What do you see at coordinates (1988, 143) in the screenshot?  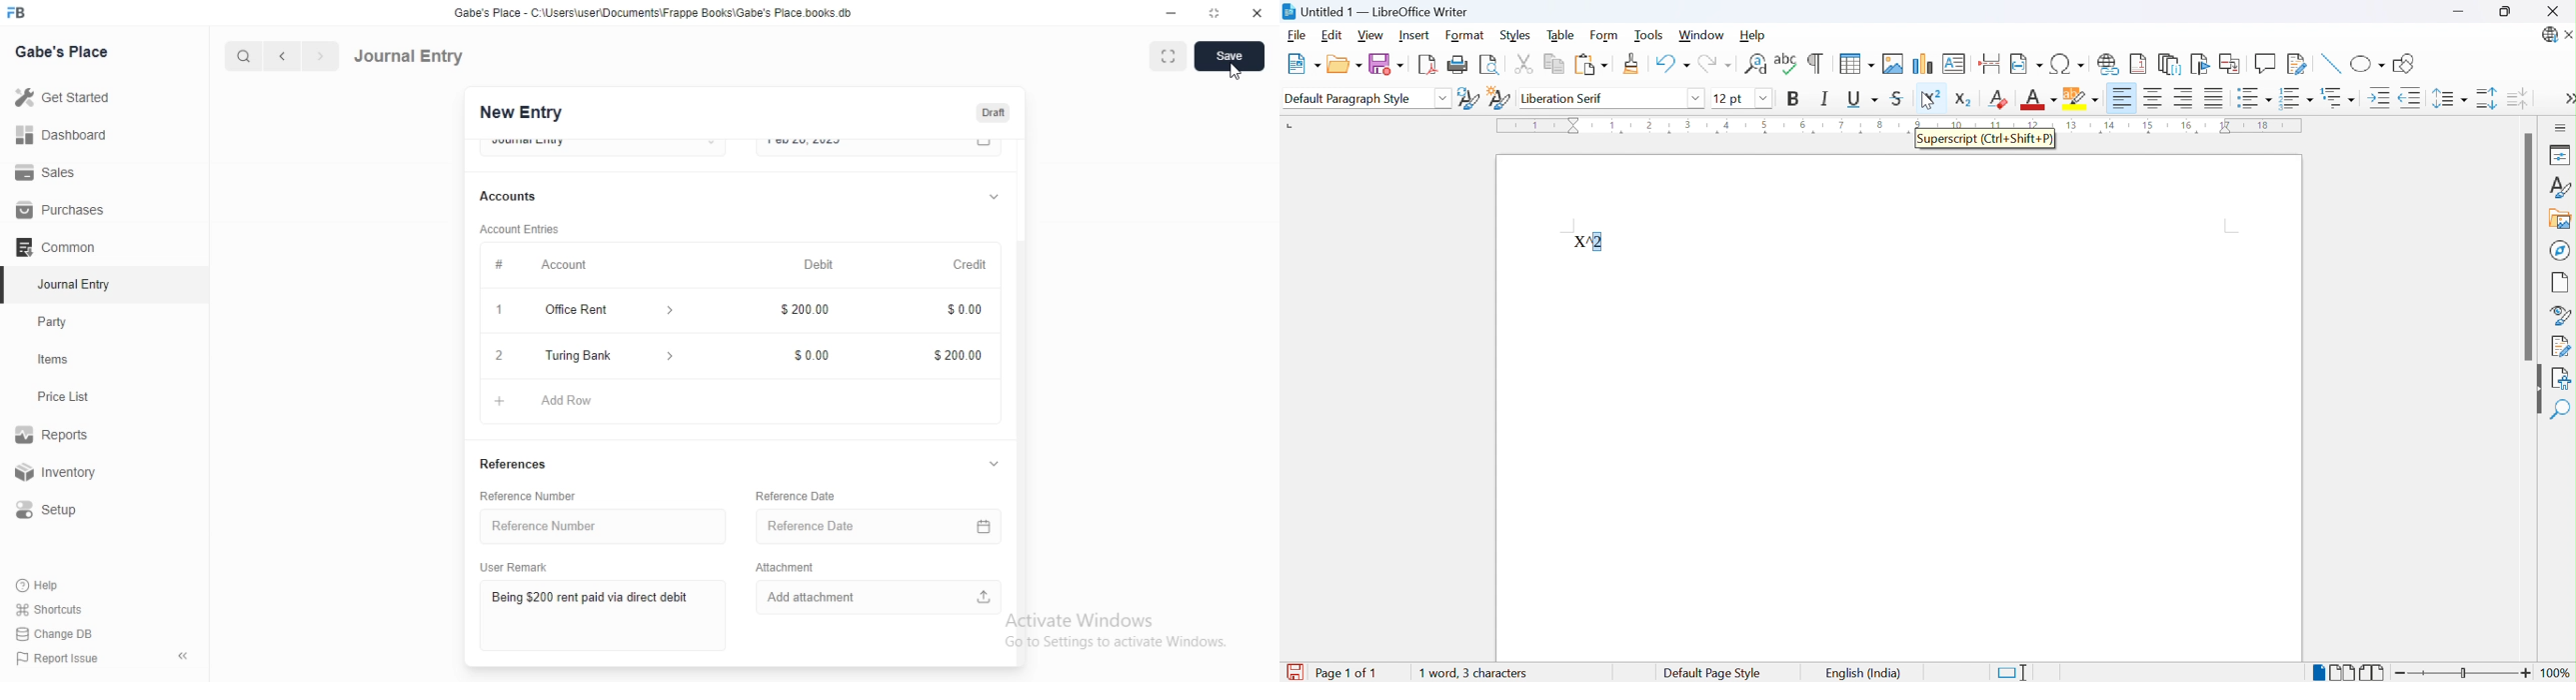 I see `Superscript (Ctrl+Shift+P)` at bounding box center [1988, 143].